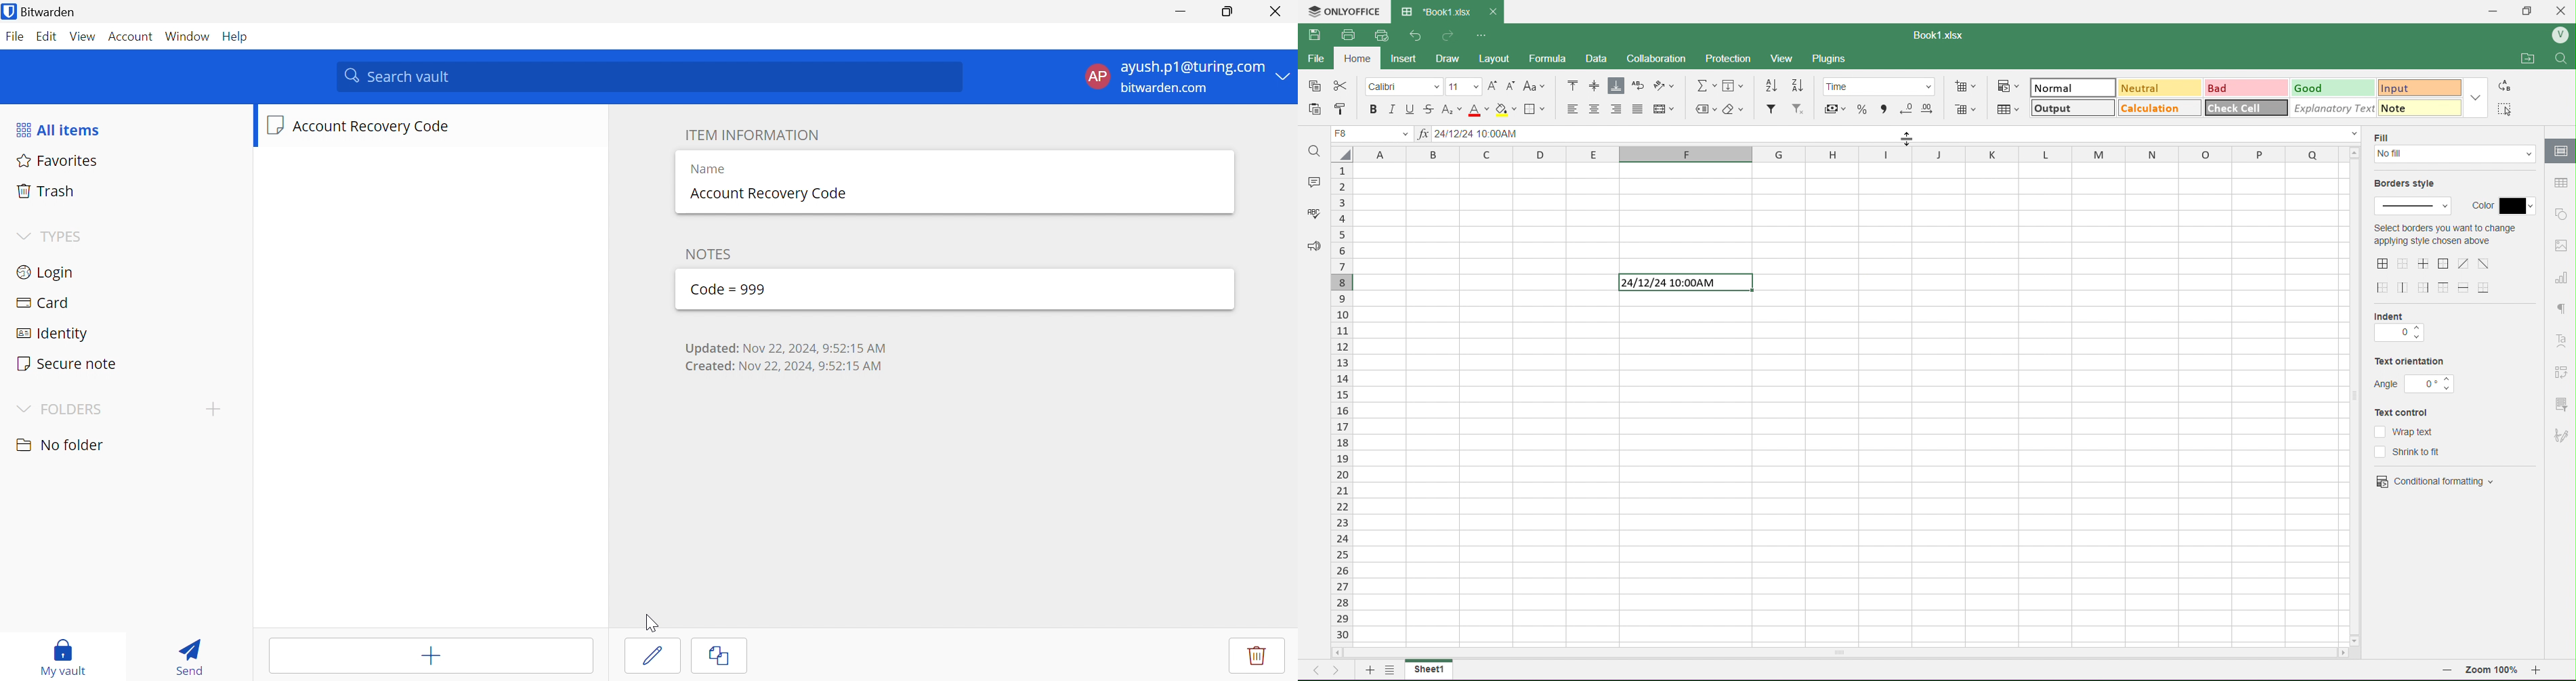  I want to click on next sheet, so click(1339, 669).